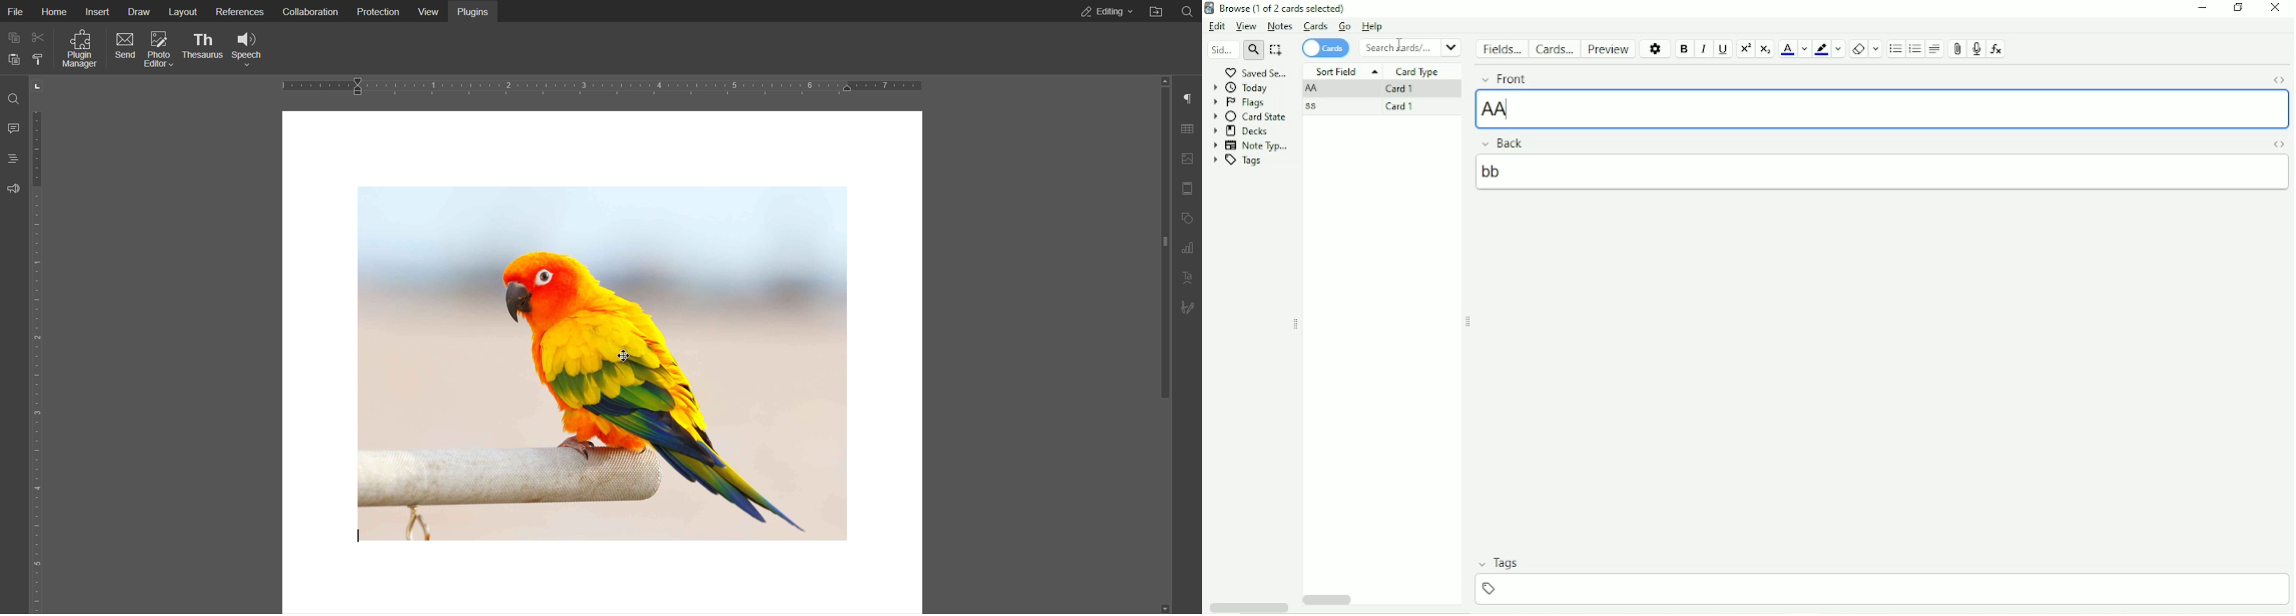 This screenshot has width=2296, height=616. What do you see at coordinates (141, 10) in the screenshot?
I see `Draw` at bounding box center [141, 10].